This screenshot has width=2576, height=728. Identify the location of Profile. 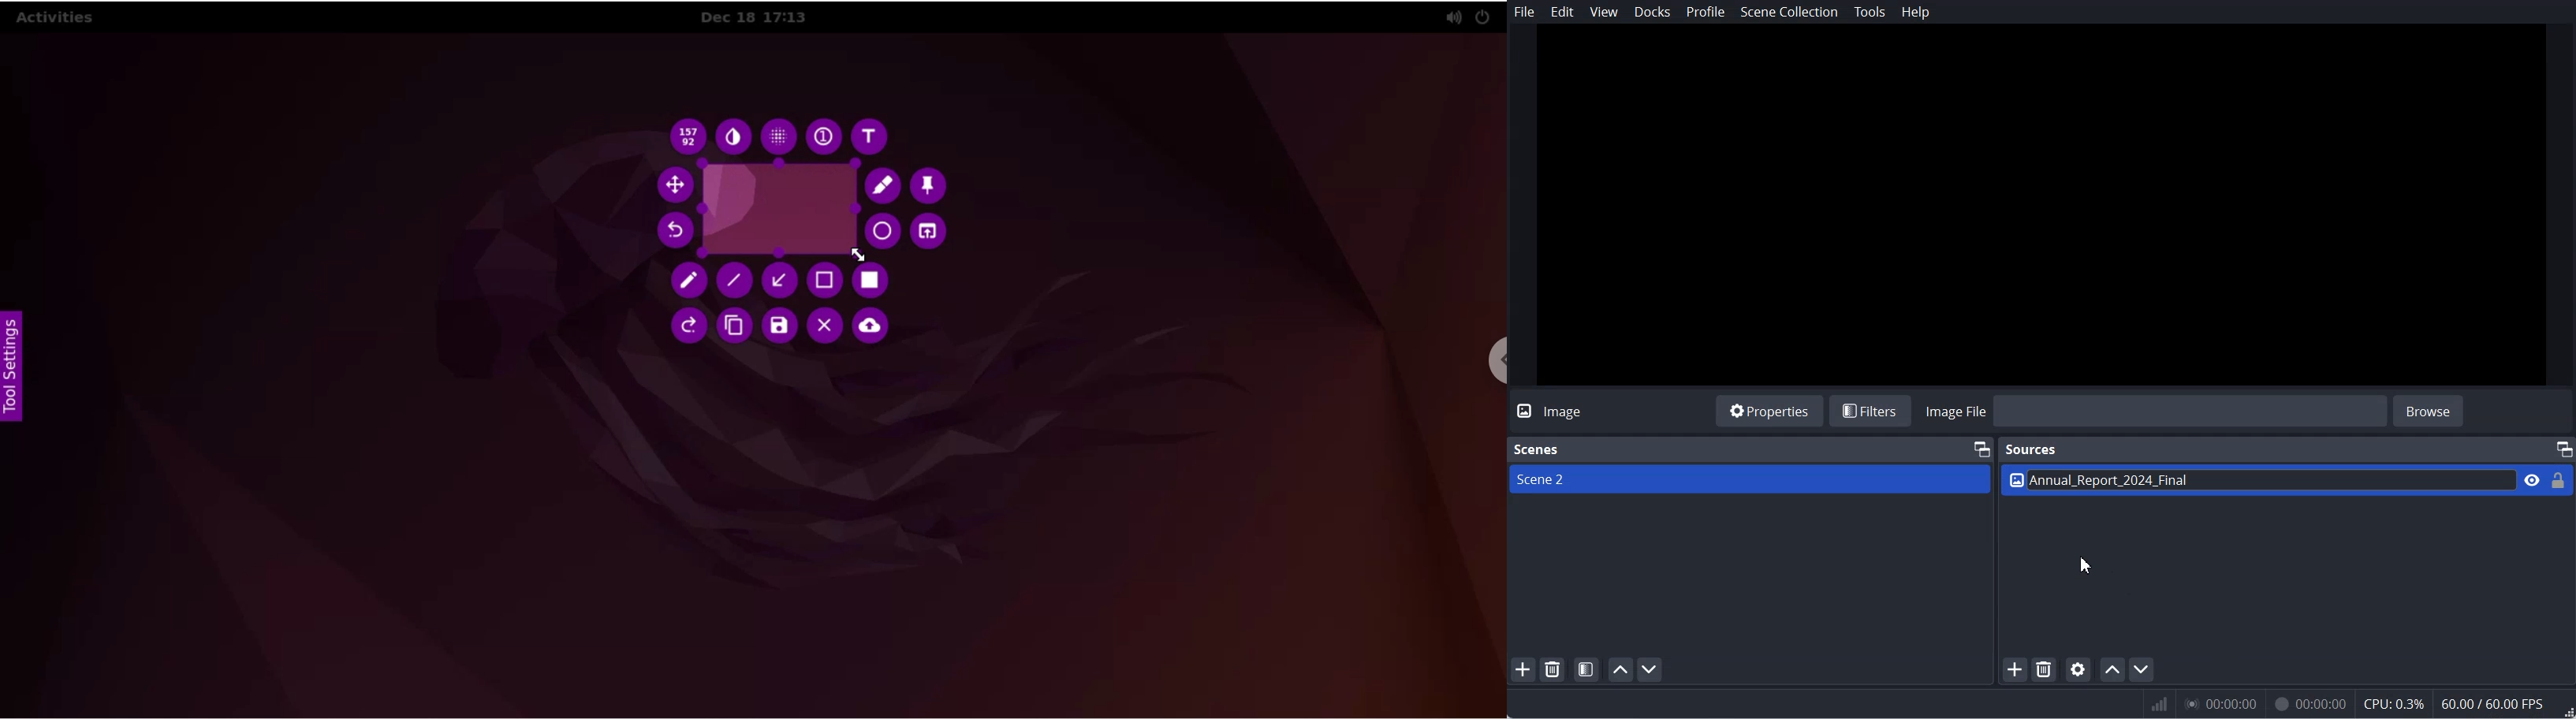
(1705, 13).